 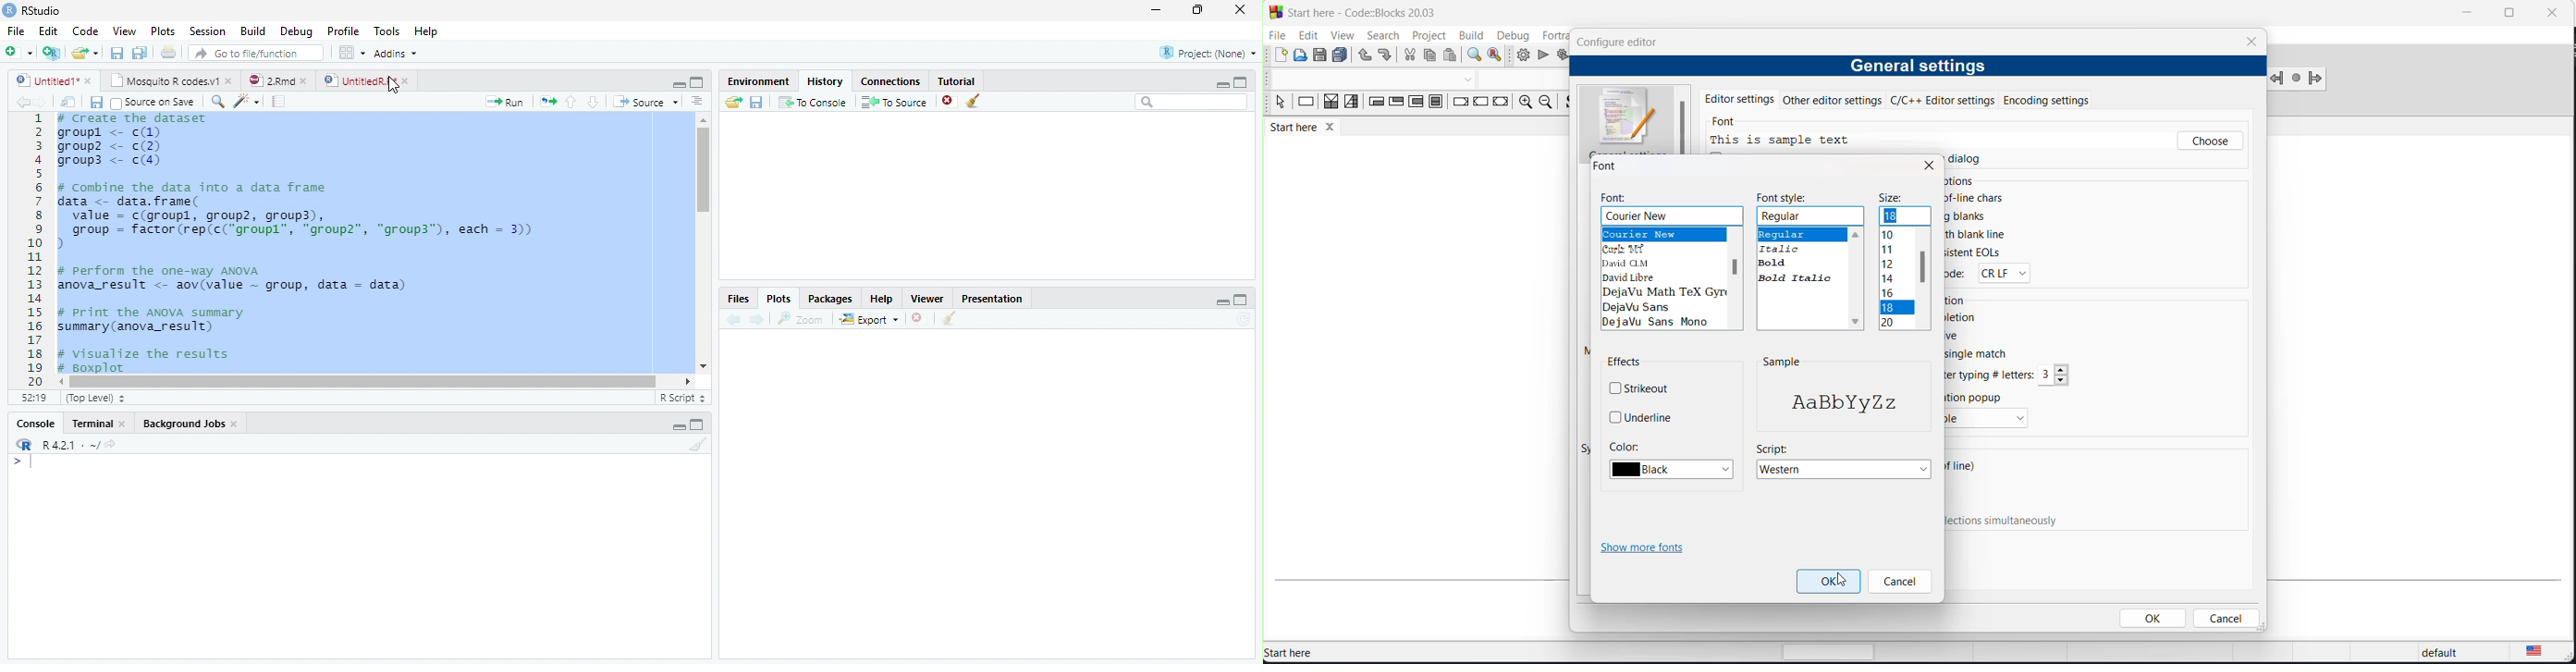 I want to click on Console, so click(x=35, y=425).